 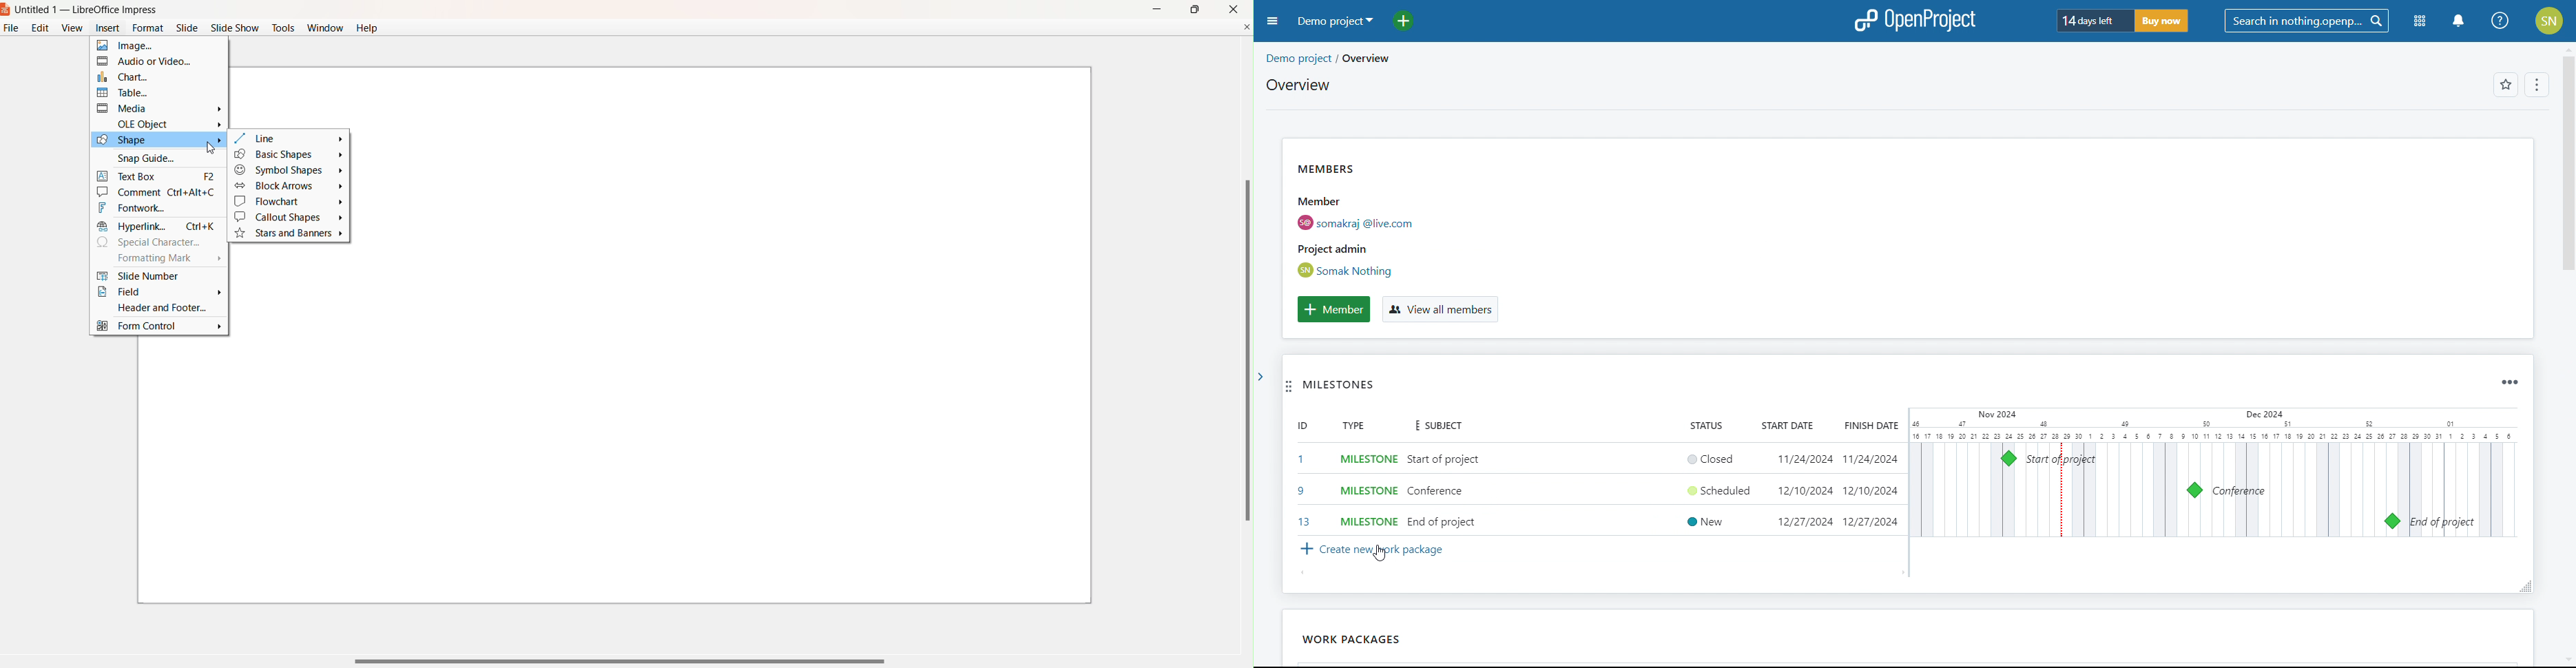 I want to click on Snap Guide, so click(x=152, y=157).